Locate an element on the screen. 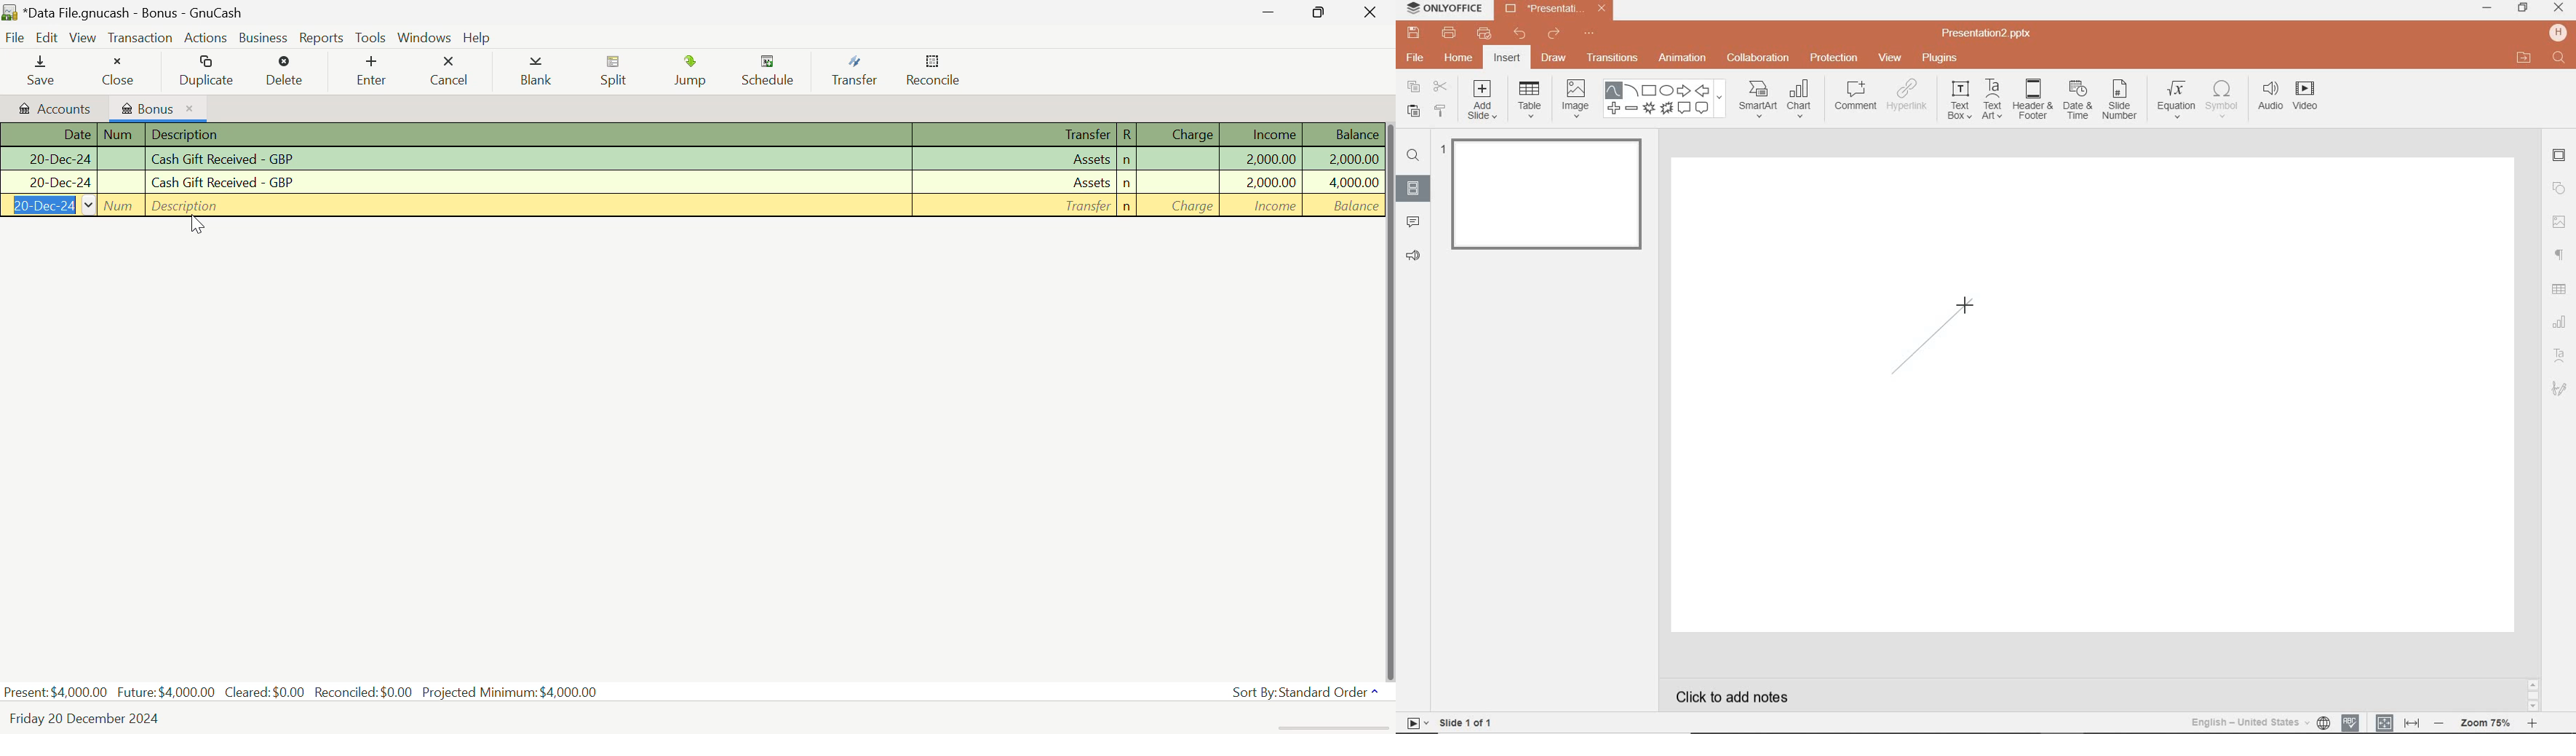 The height and width of the screenshot is (756, 2576). Cleared is located at coordinates (269, 692).